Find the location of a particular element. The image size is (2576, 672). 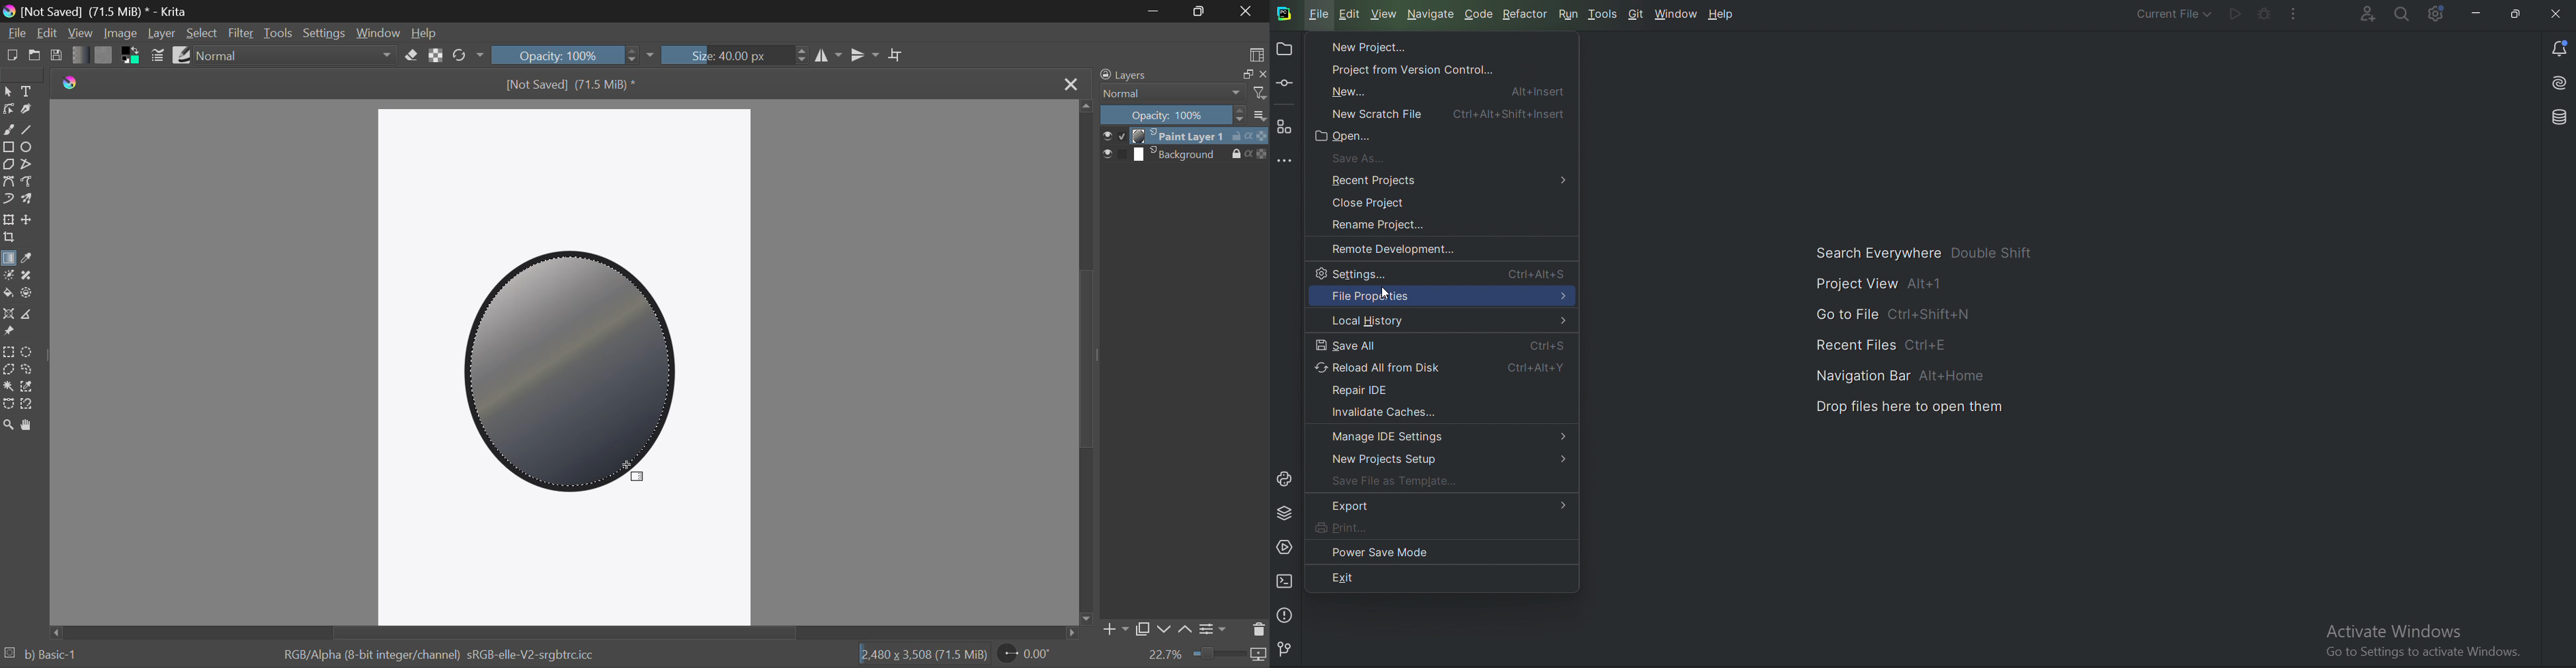

Elipses is located at coordinates (30, 148).